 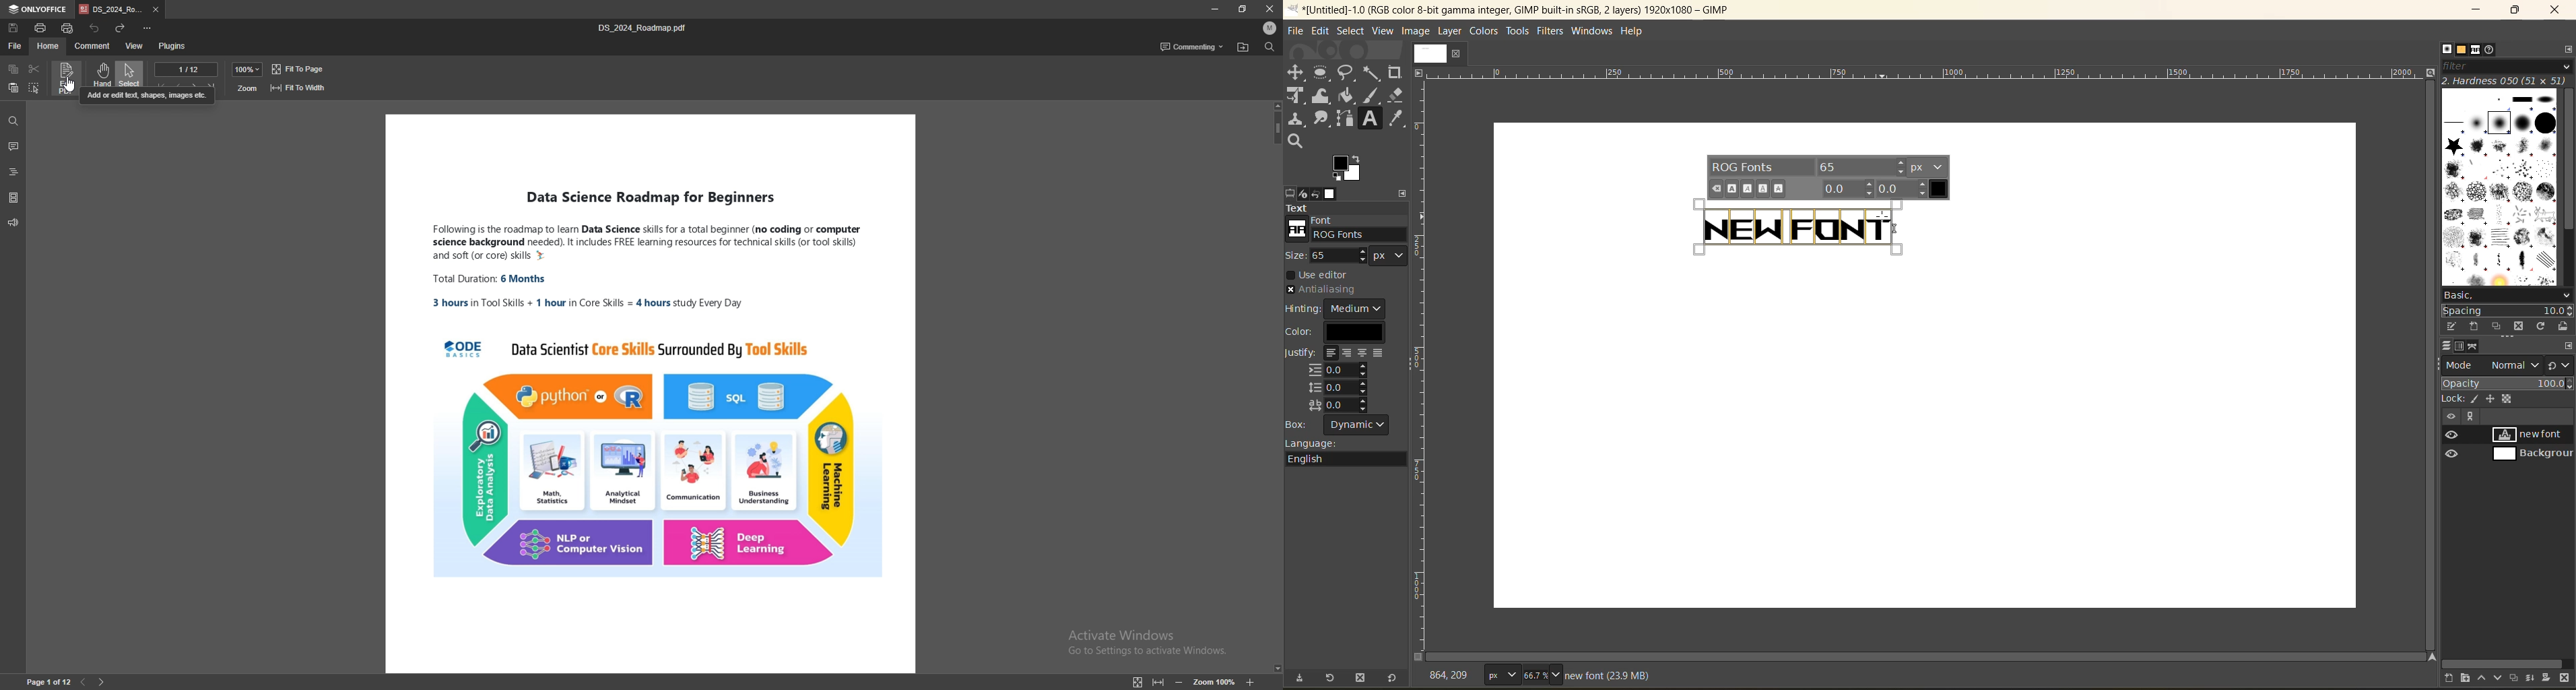 What do you see at coordinates (130, 73) in the screenshot?
I see `select` at bounding box center [130, 73].